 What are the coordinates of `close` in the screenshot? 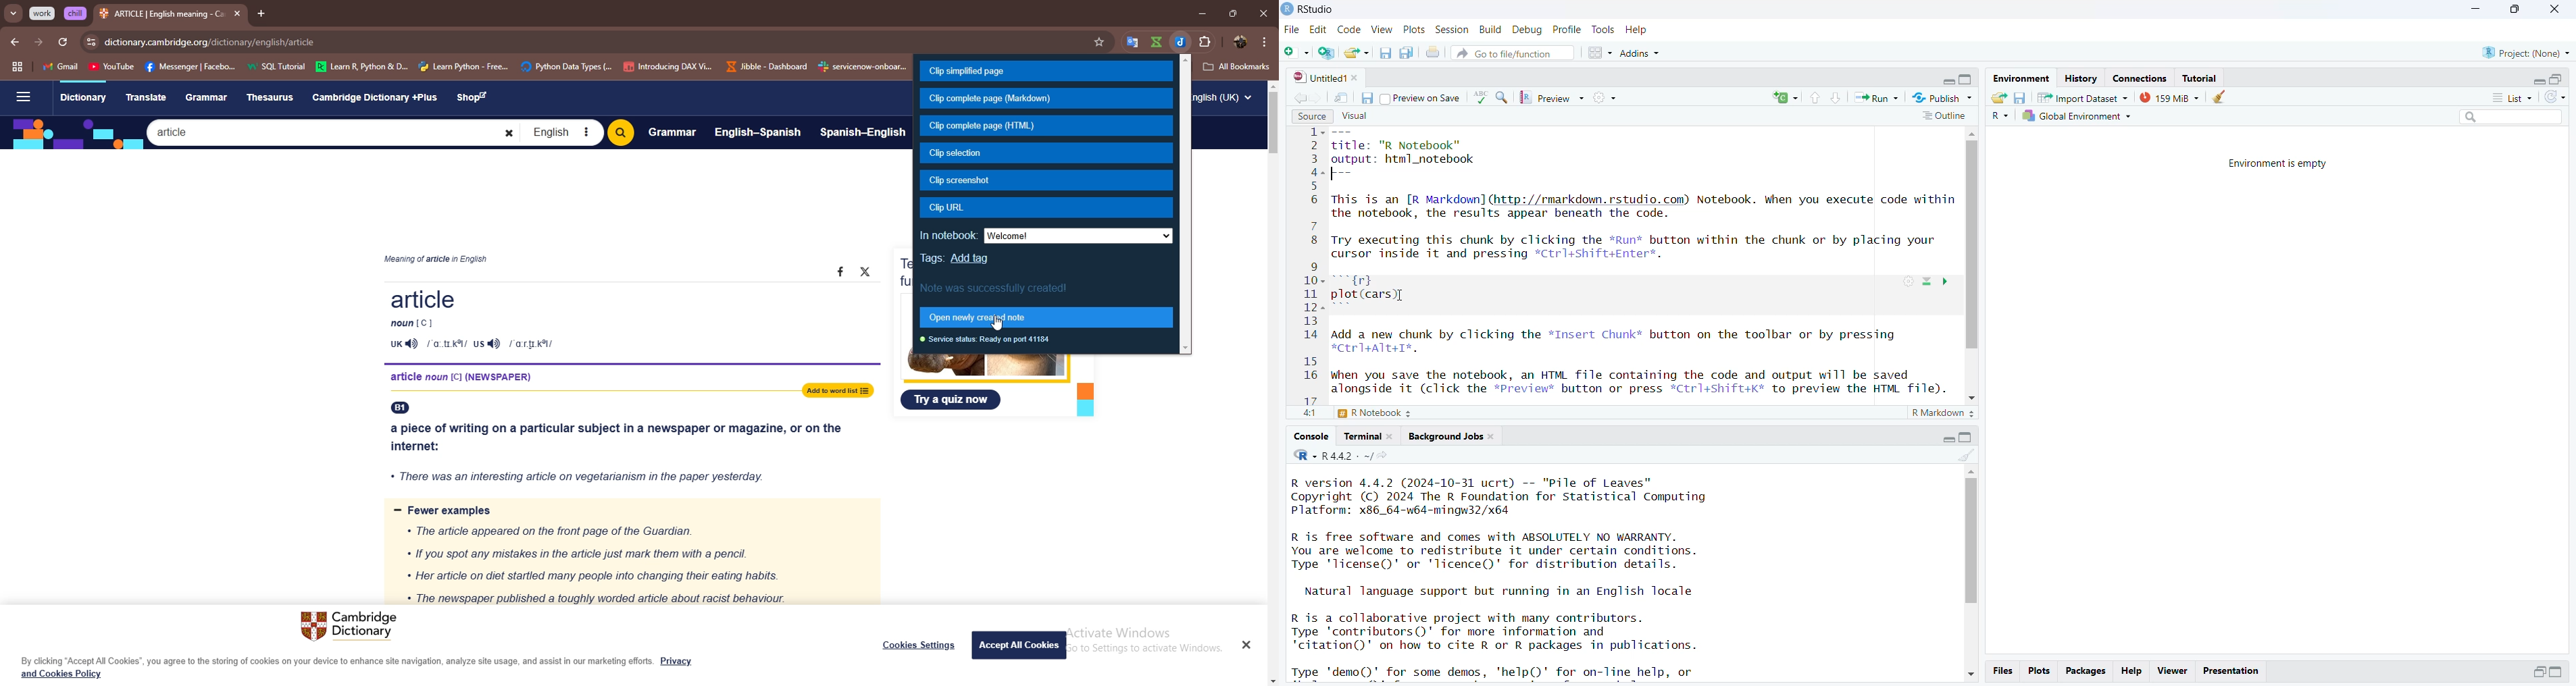 It's located at (1263, 13).